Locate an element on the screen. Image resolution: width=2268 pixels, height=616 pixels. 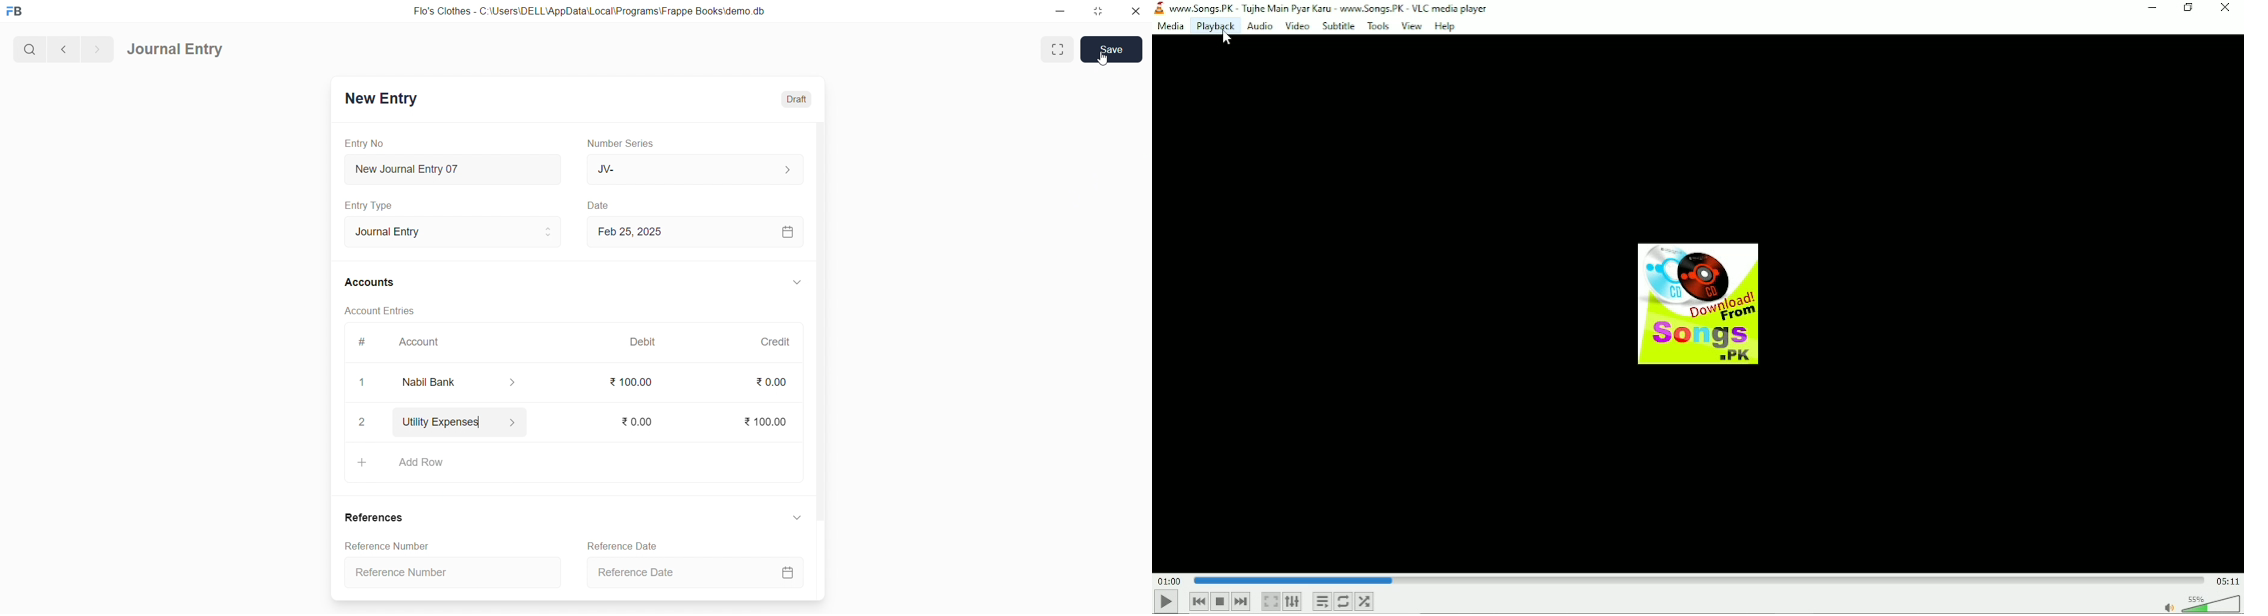
Show extended settings is located at coordinates (1293, 602).